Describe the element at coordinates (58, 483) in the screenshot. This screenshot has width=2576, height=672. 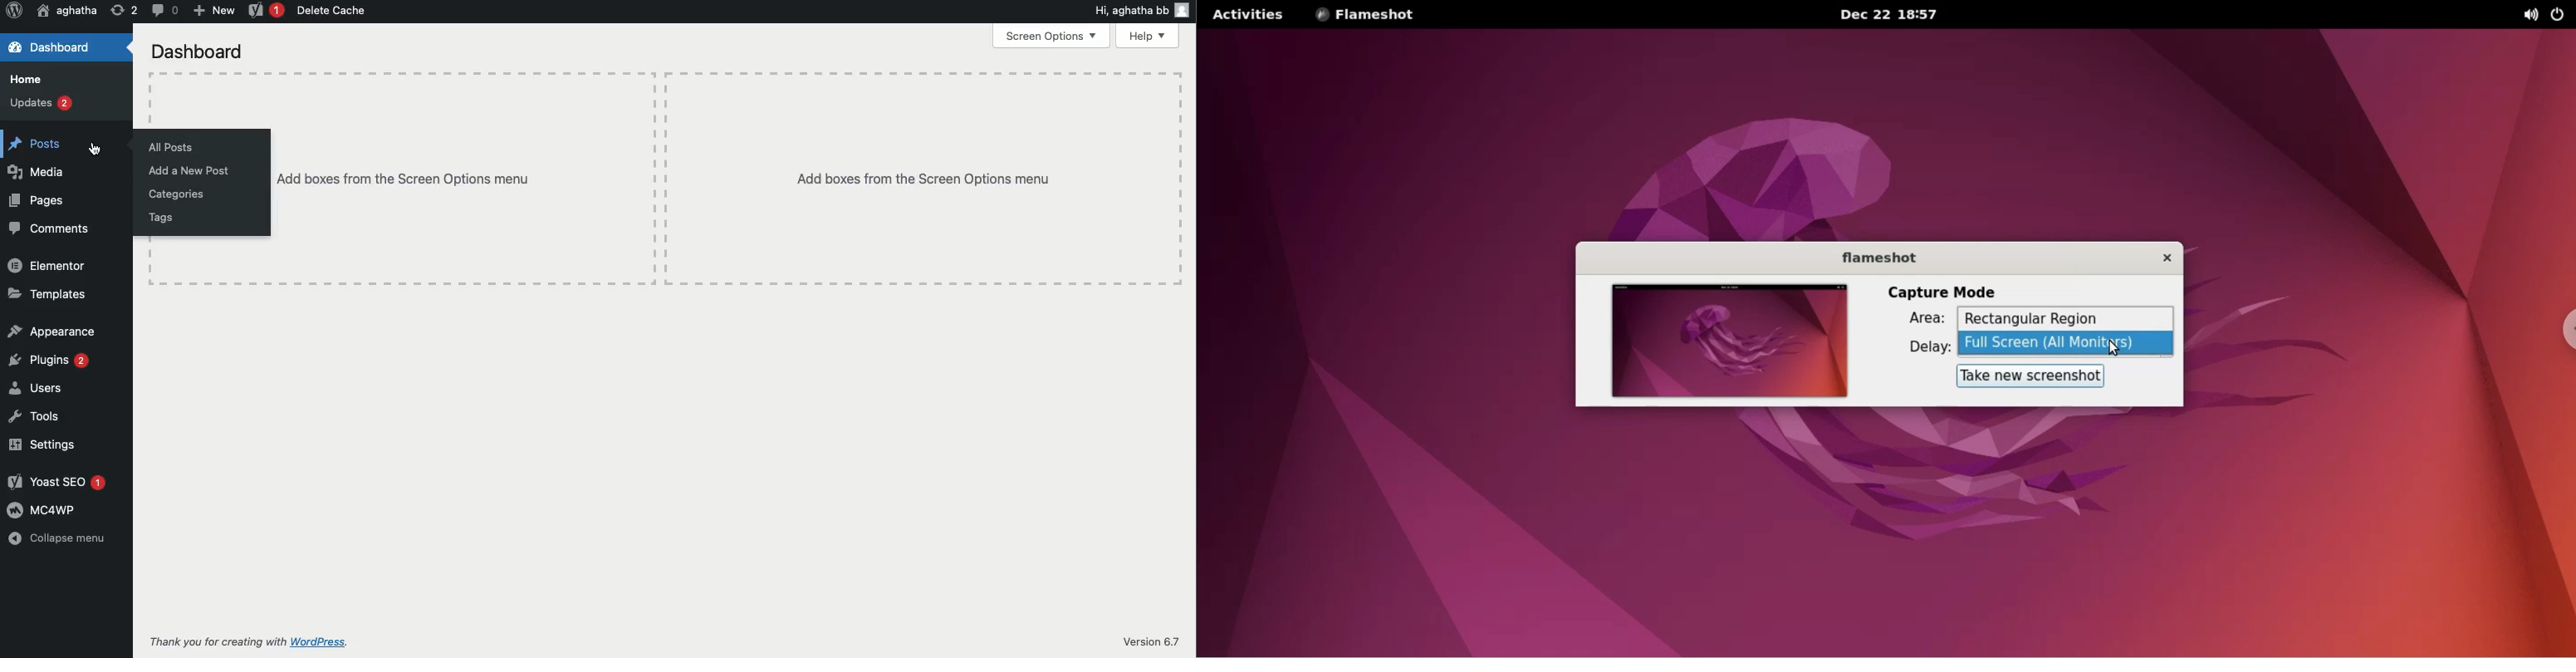
I see `Yoast SEO &` at that location.